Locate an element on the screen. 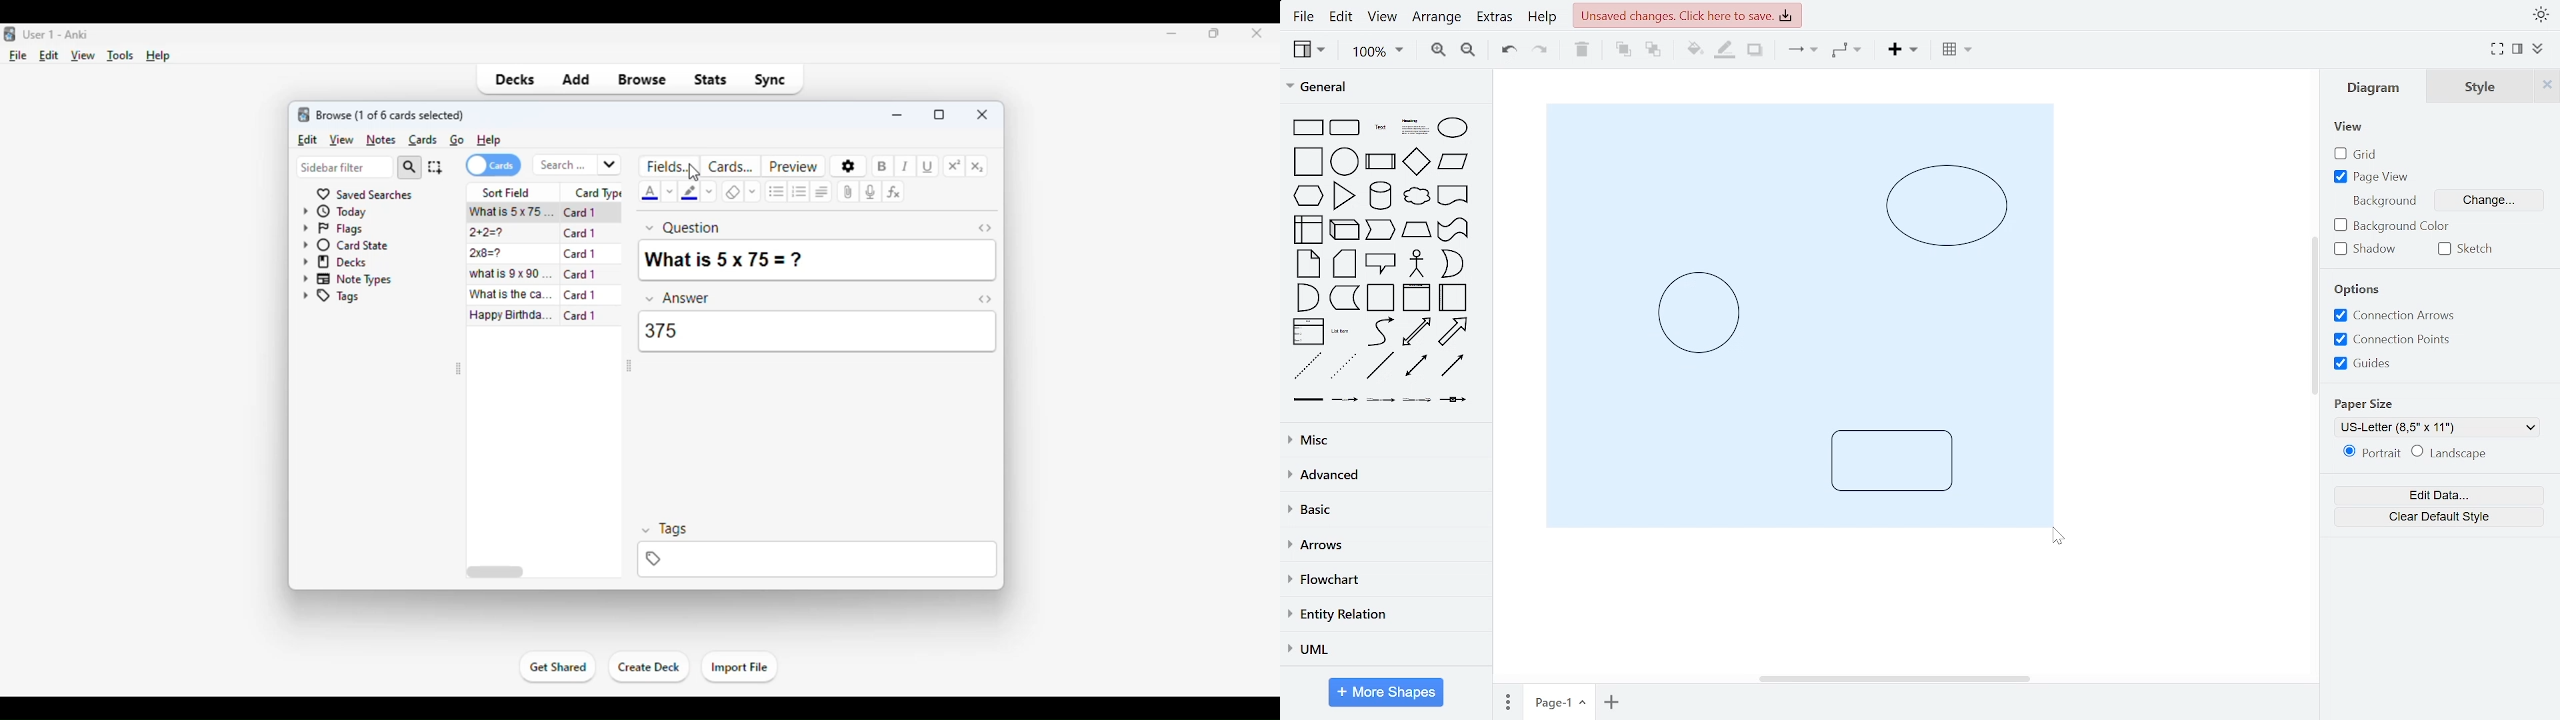 The width and height of the screenshot is (2576, 728). misc is located at coordinates (1382, 440).